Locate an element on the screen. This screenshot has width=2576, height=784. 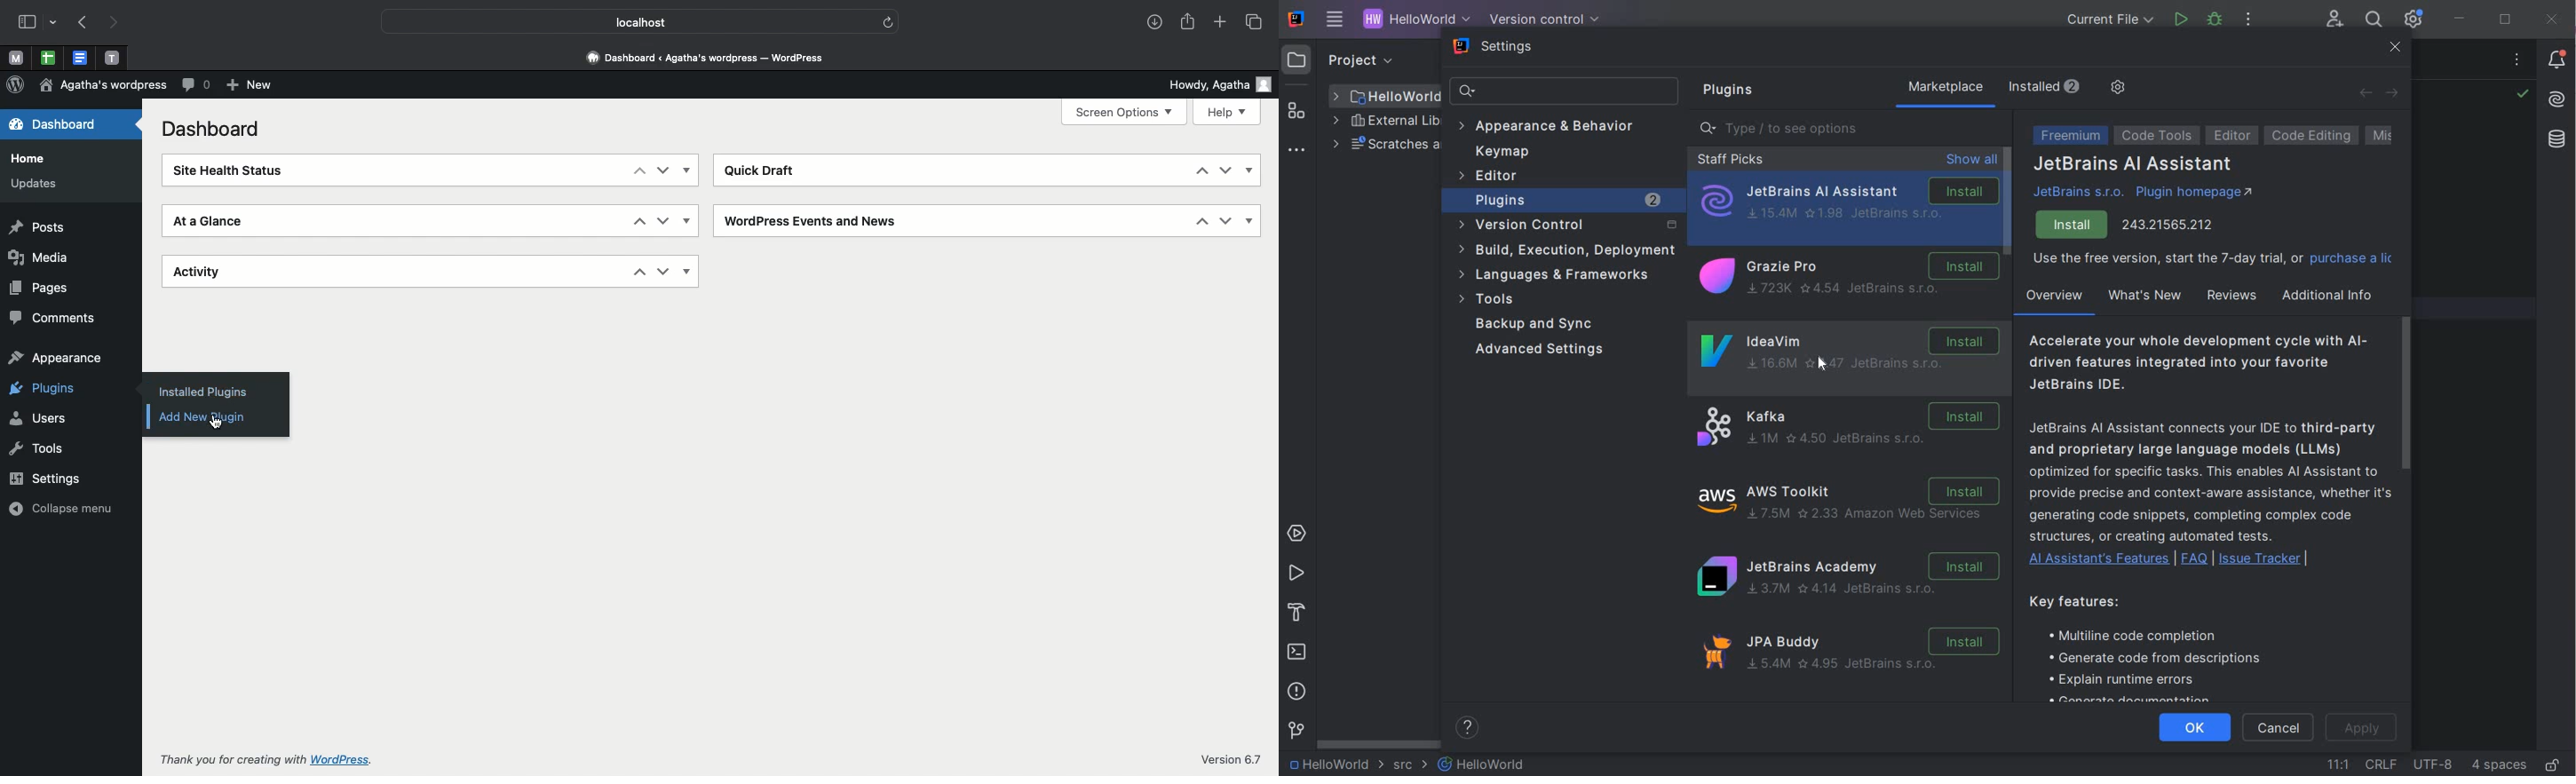
appearance & behavior is located at coordinates (1554, 126).